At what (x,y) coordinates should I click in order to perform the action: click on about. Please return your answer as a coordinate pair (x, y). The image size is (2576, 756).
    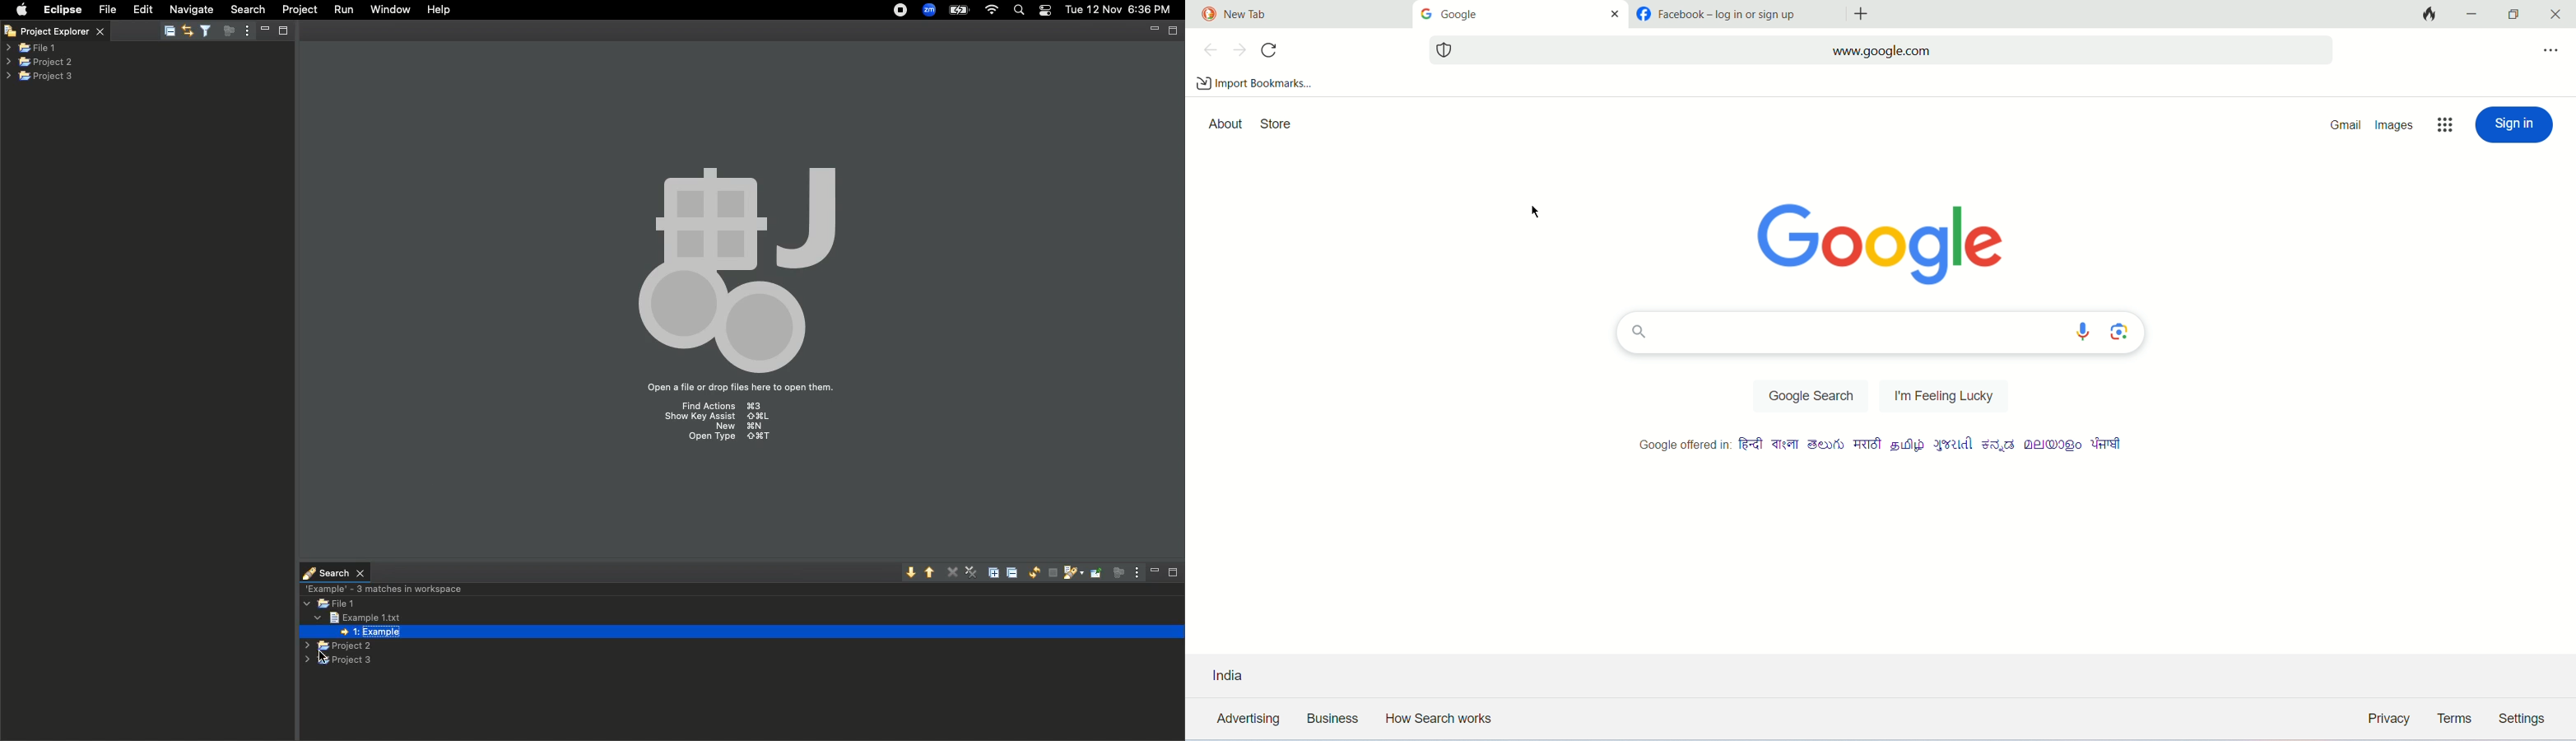
    Looking at the image, I should click on (1223, 123).